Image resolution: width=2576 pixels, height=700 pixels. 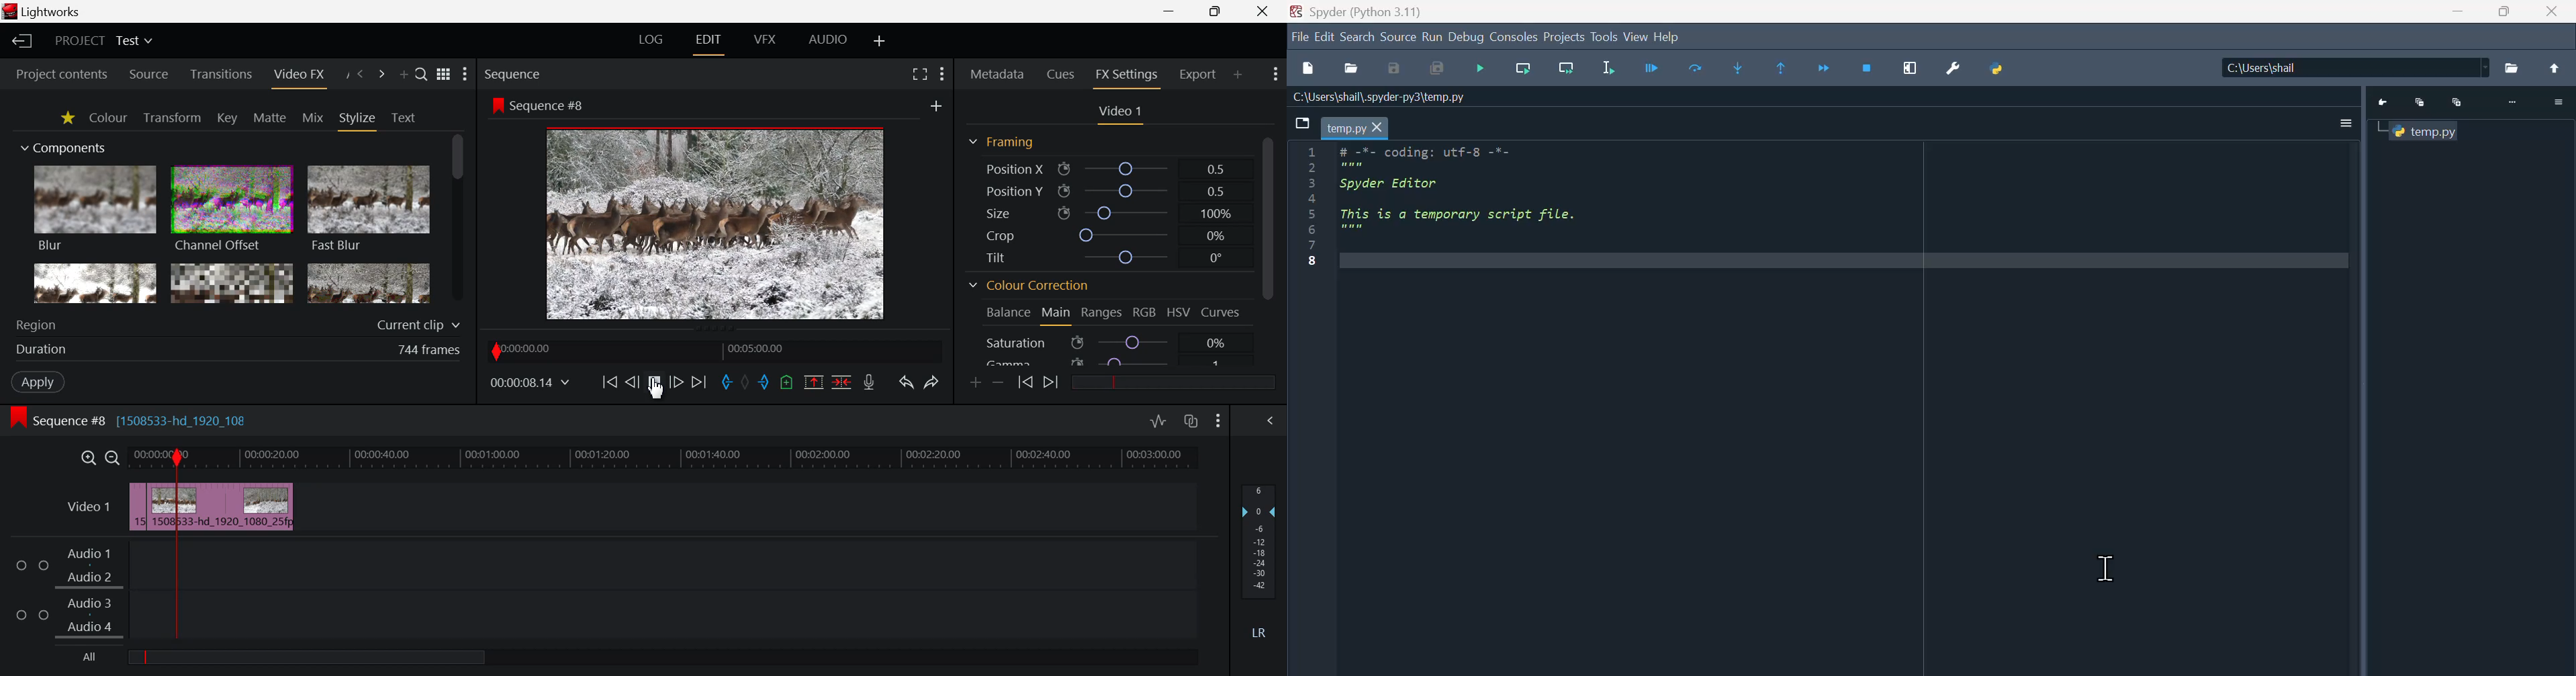 What do you see at coordinates (312, 656) in the screenshot?
I see `All` at bounding box center [312, 656].